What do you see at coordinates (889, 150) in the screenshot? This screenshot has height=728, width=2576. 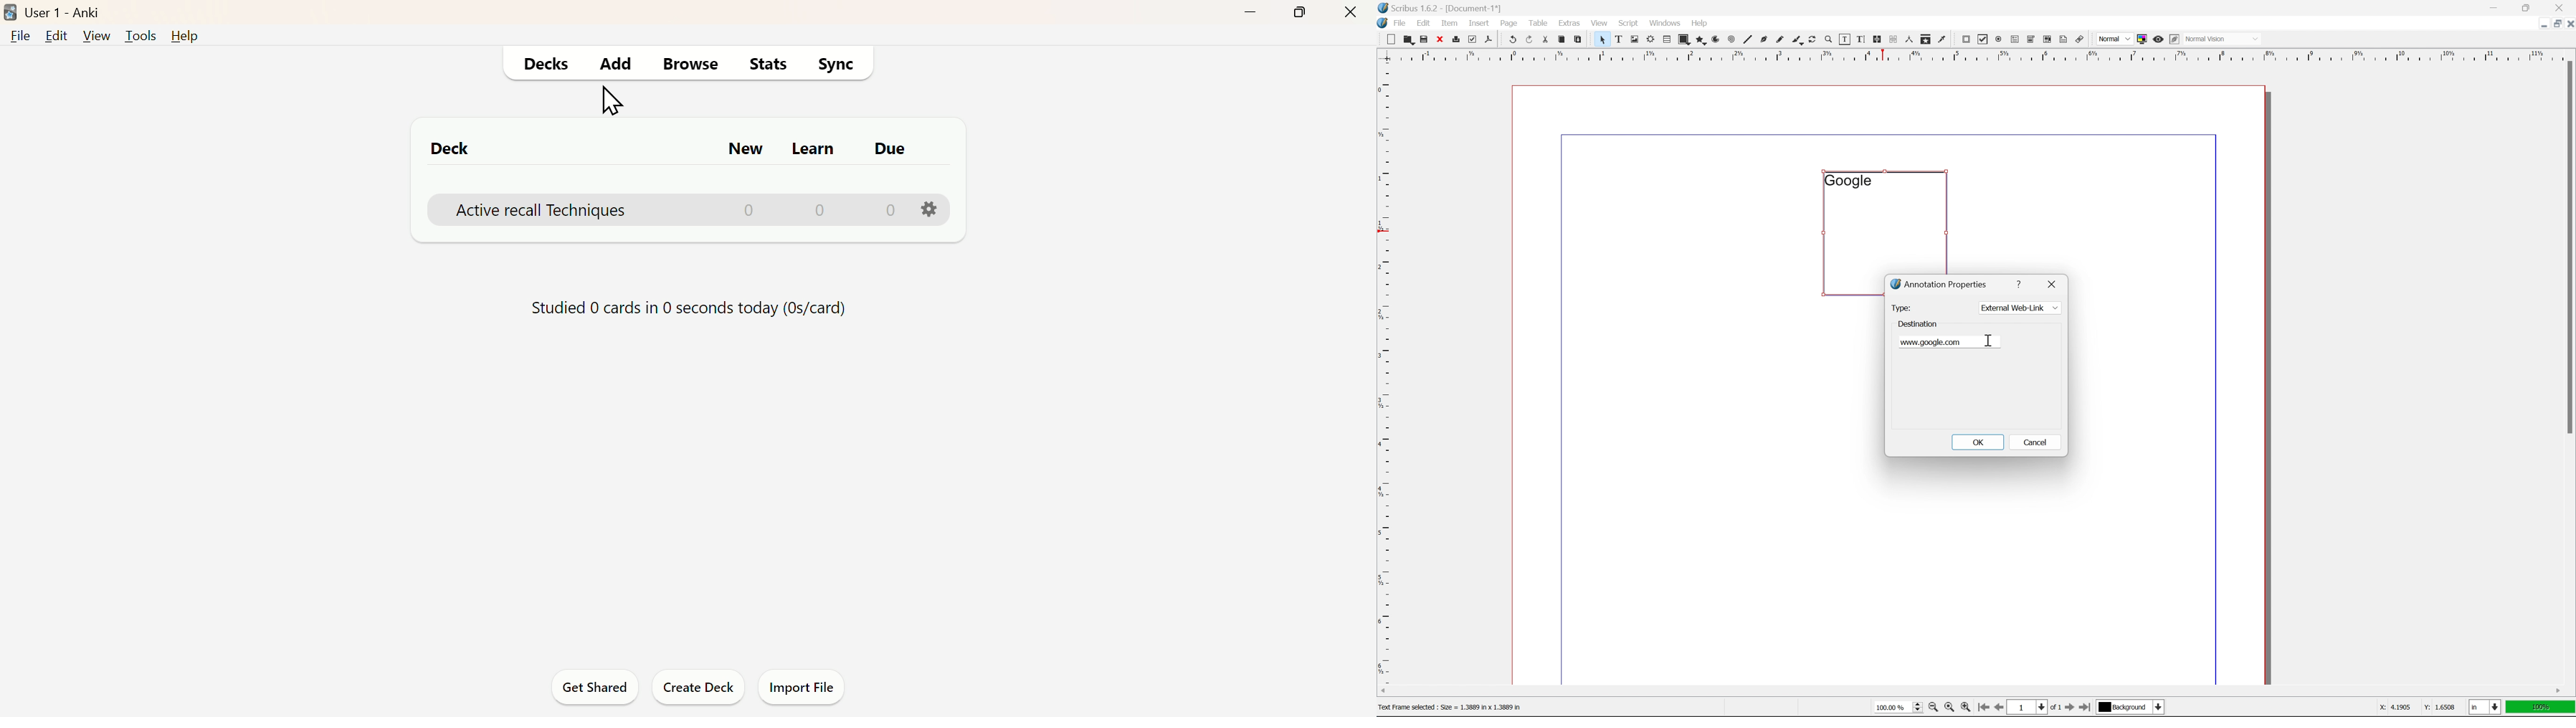 I see `Due` at bounding box center [889, 150].